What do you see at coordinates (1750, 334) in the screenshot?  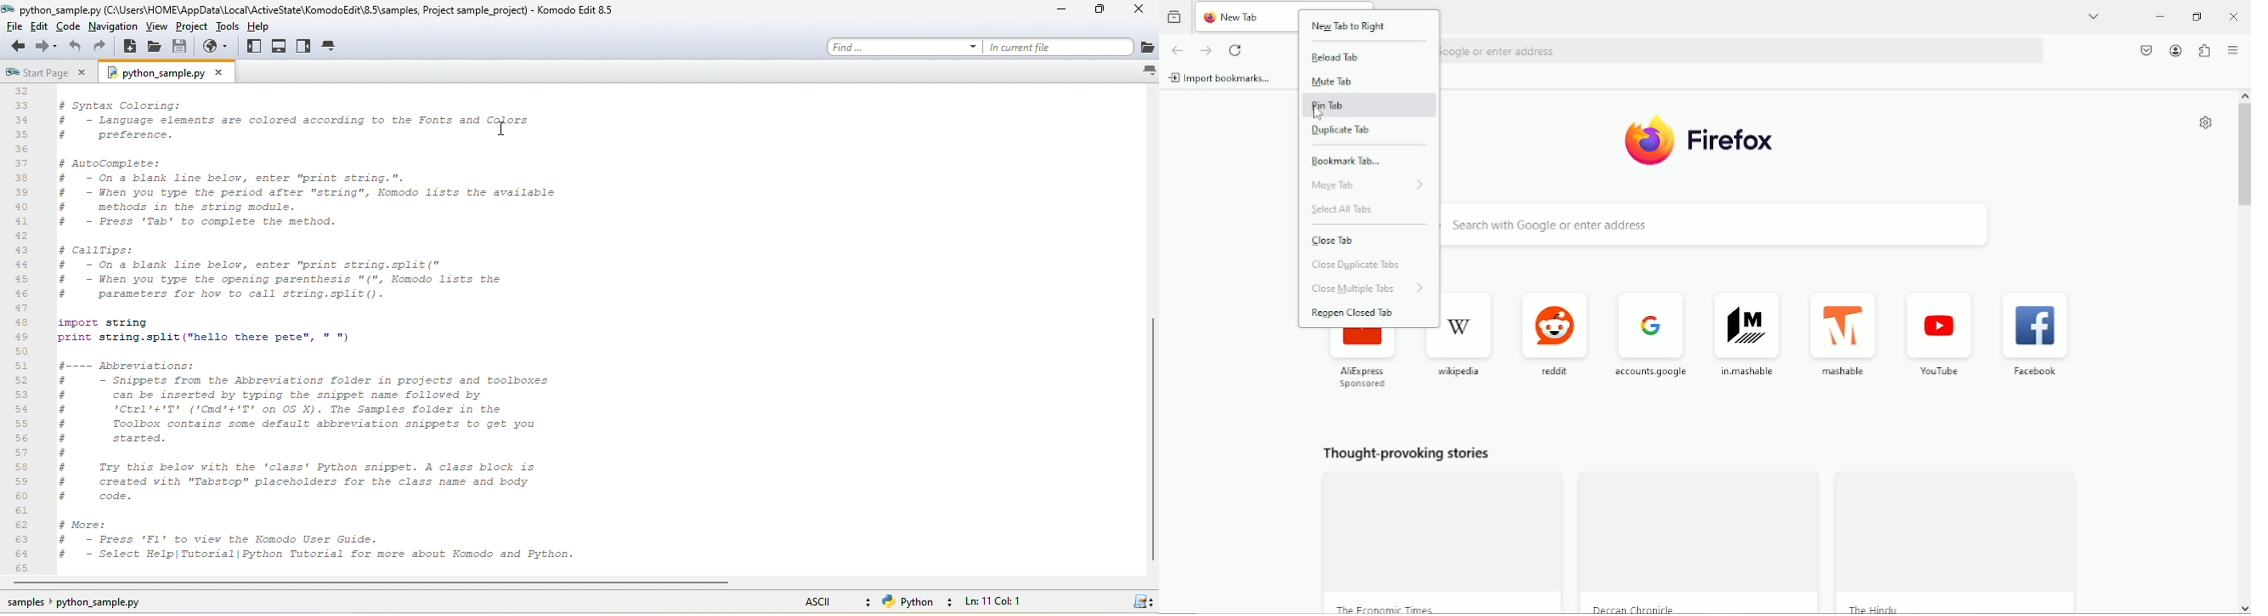 I see `in.mashable` at bounding box center [1750, 334].